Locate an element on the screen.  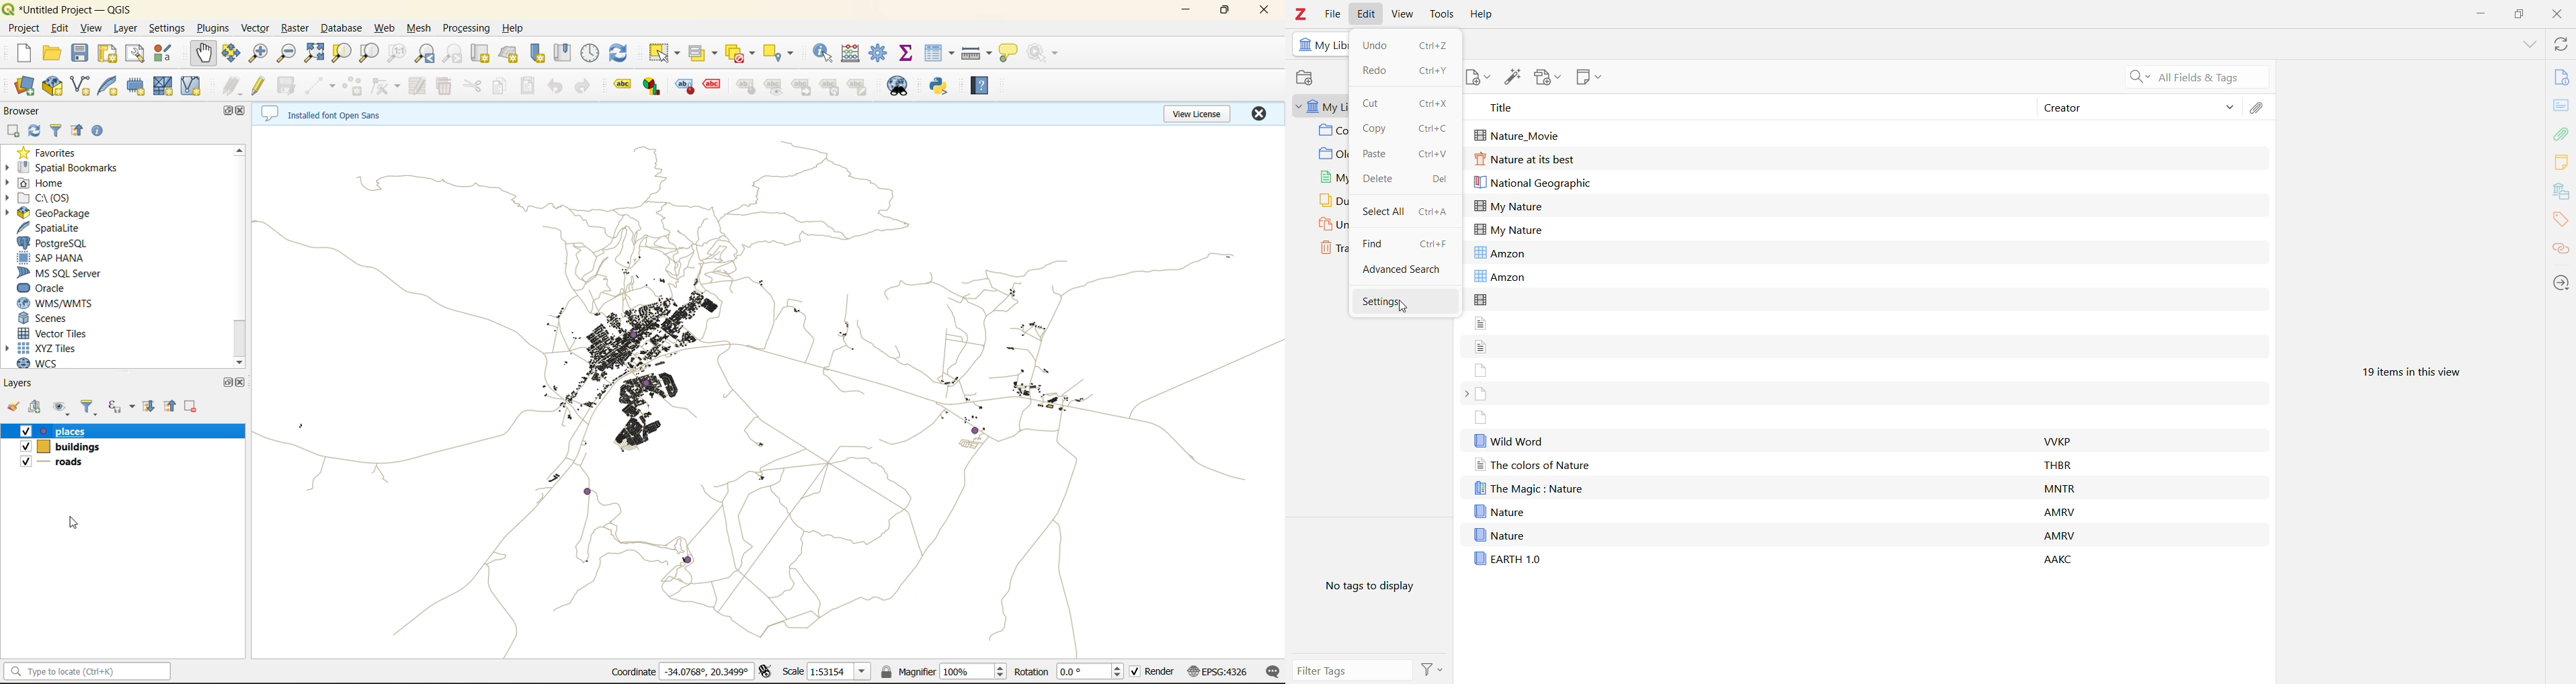
add is located at coordinates (12, 132).